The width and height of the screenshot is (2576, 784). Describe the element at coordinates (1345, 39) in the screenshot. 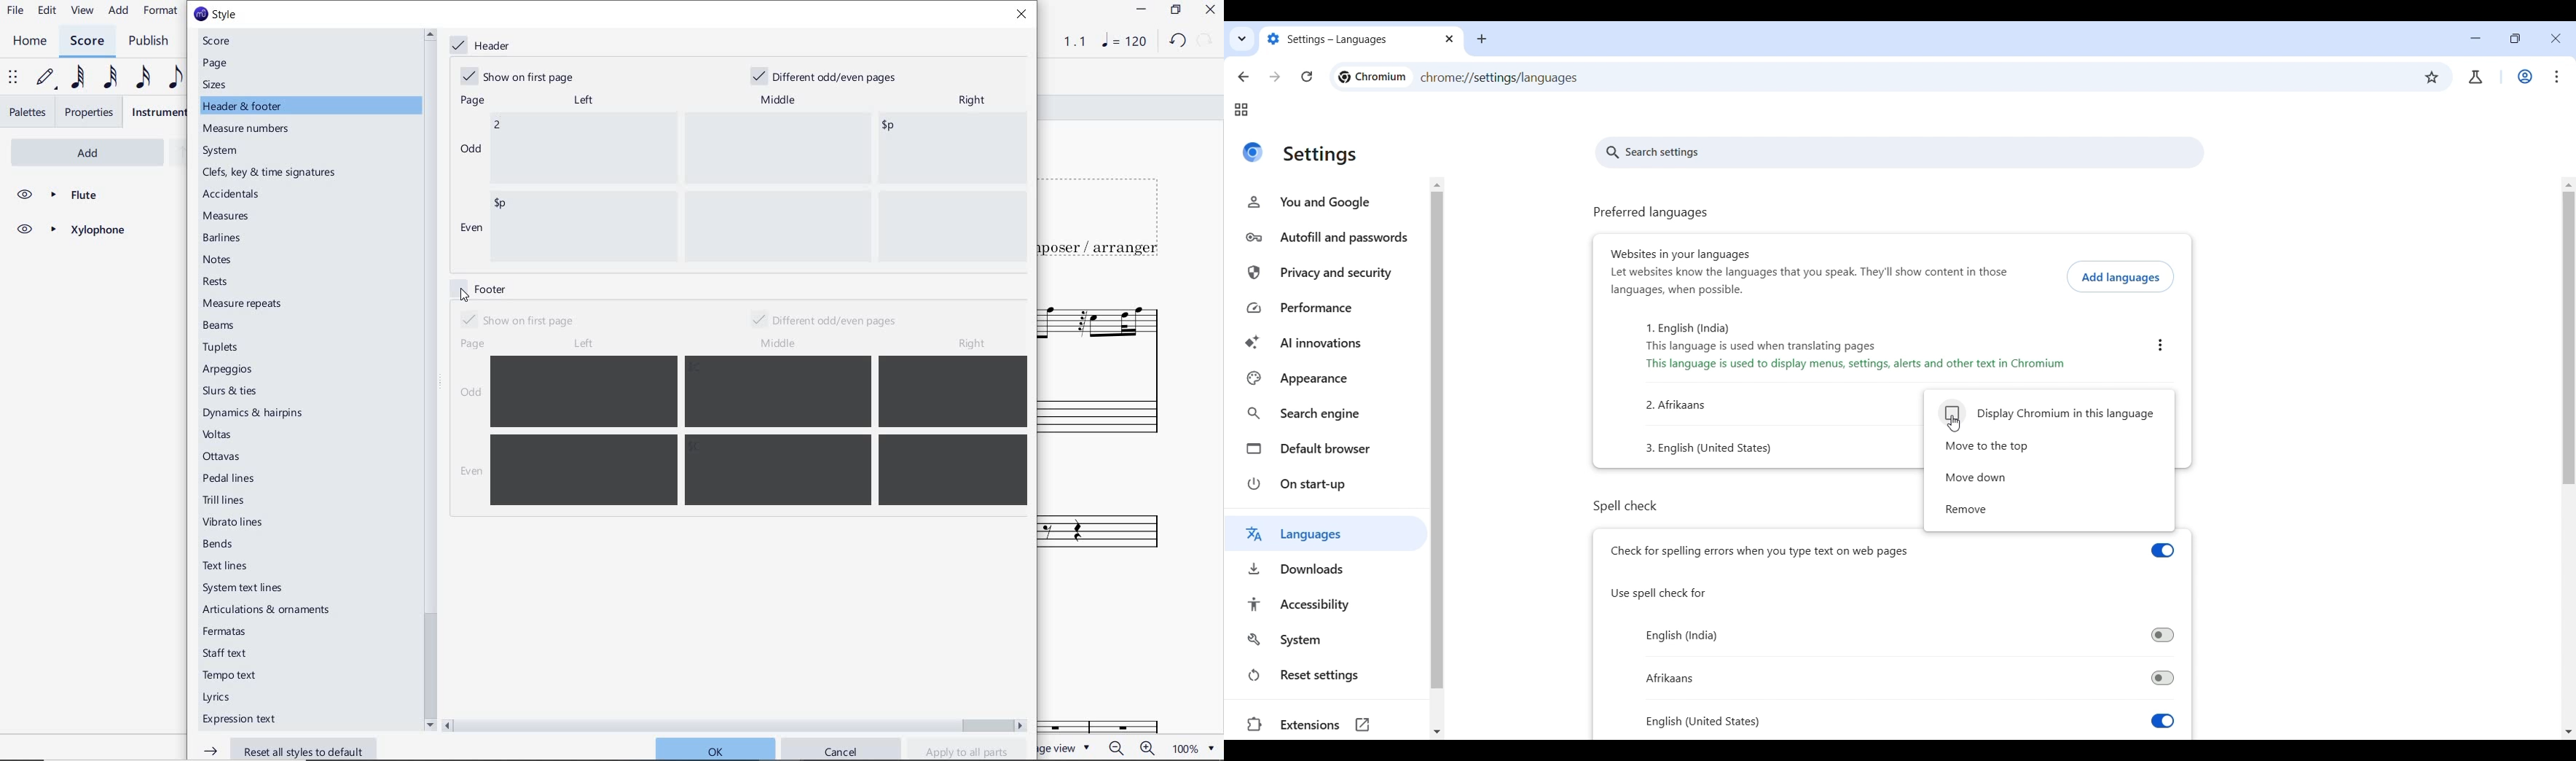

I see `Tab name changed` at that location.